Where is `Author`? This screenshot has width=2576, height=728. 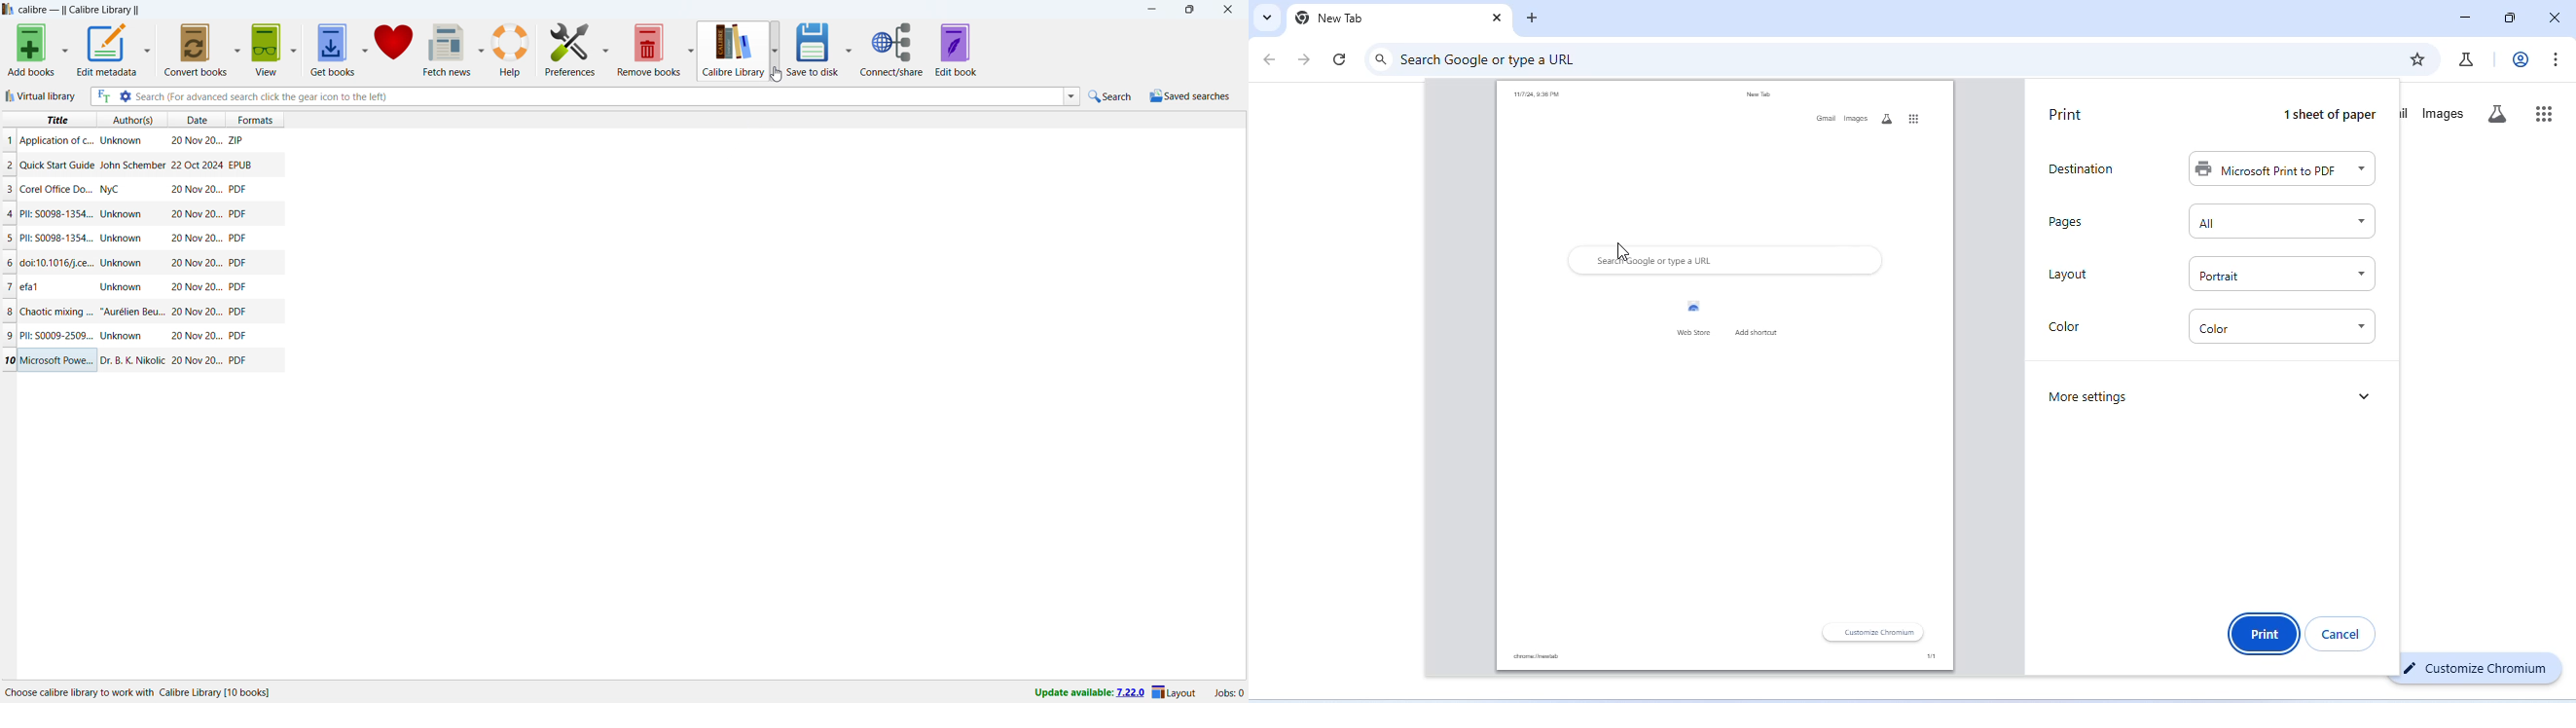 Author is located at coordinates (124, 262).